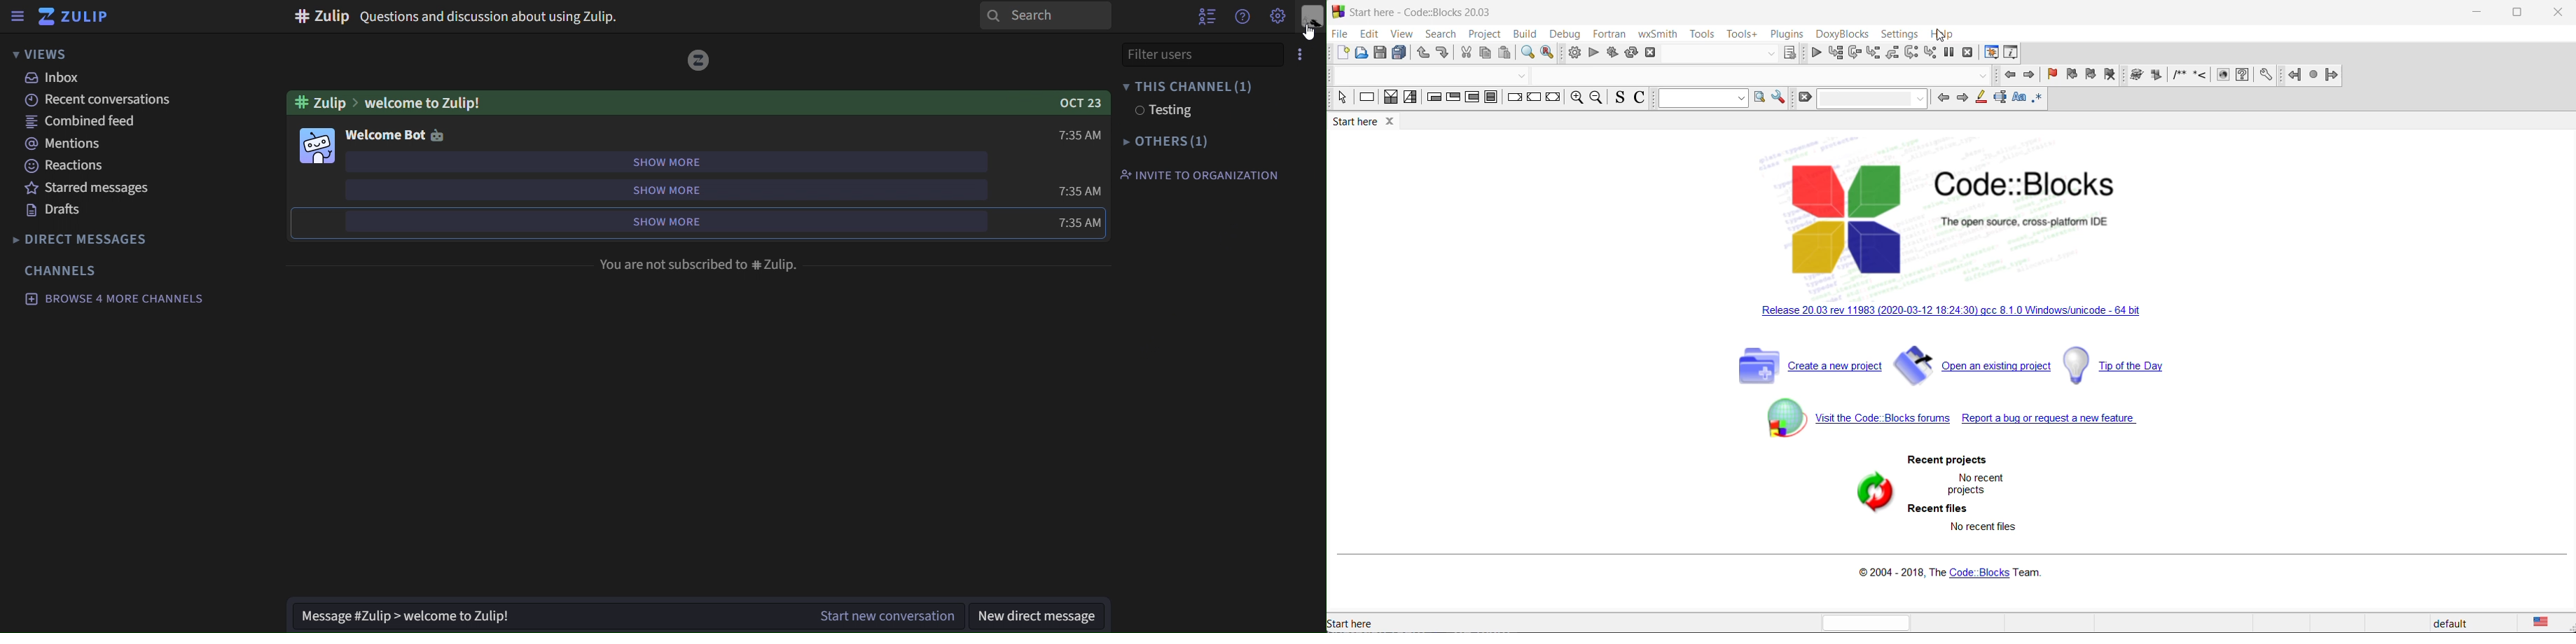 The height and width of the screenshot is (644, 2576). Describe the element at coordinates (53, 53) in the screenshot. I see `views` at that location.